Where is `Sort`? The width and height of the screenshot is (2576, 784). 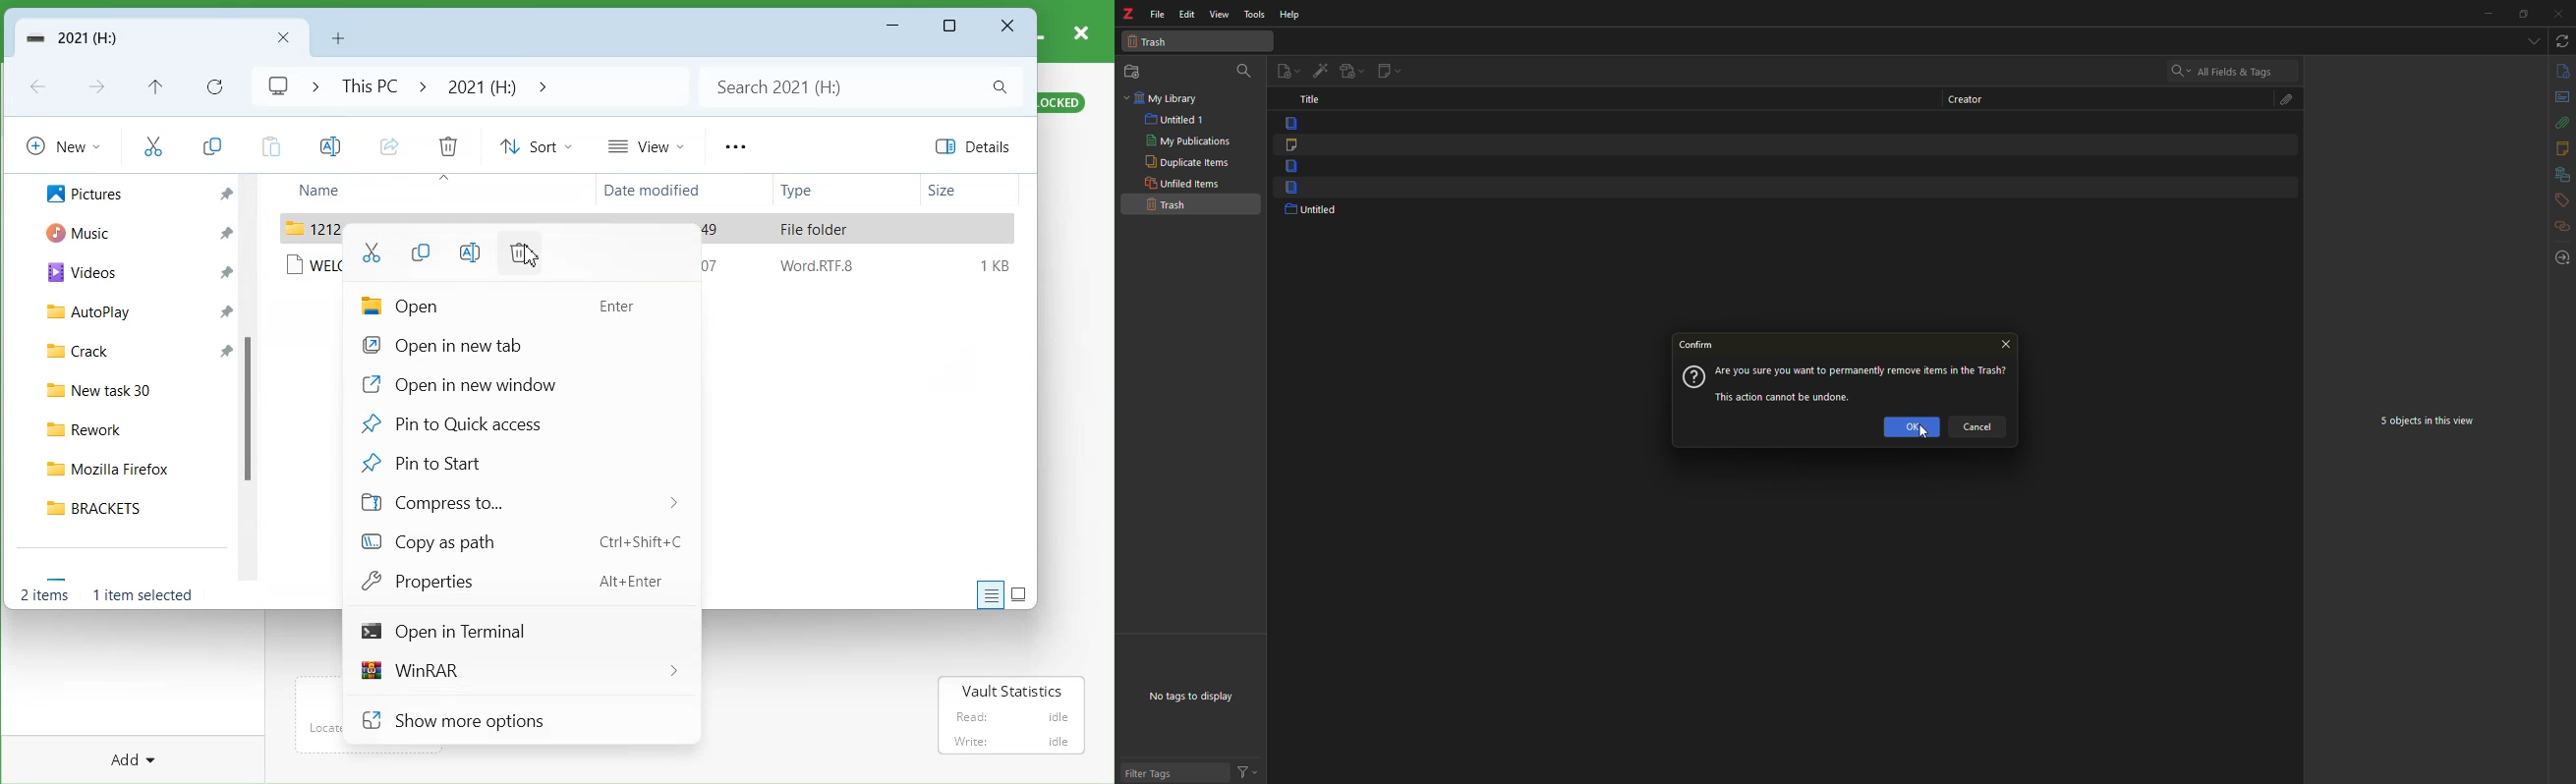 Sort is located at coordinates (536, 145).